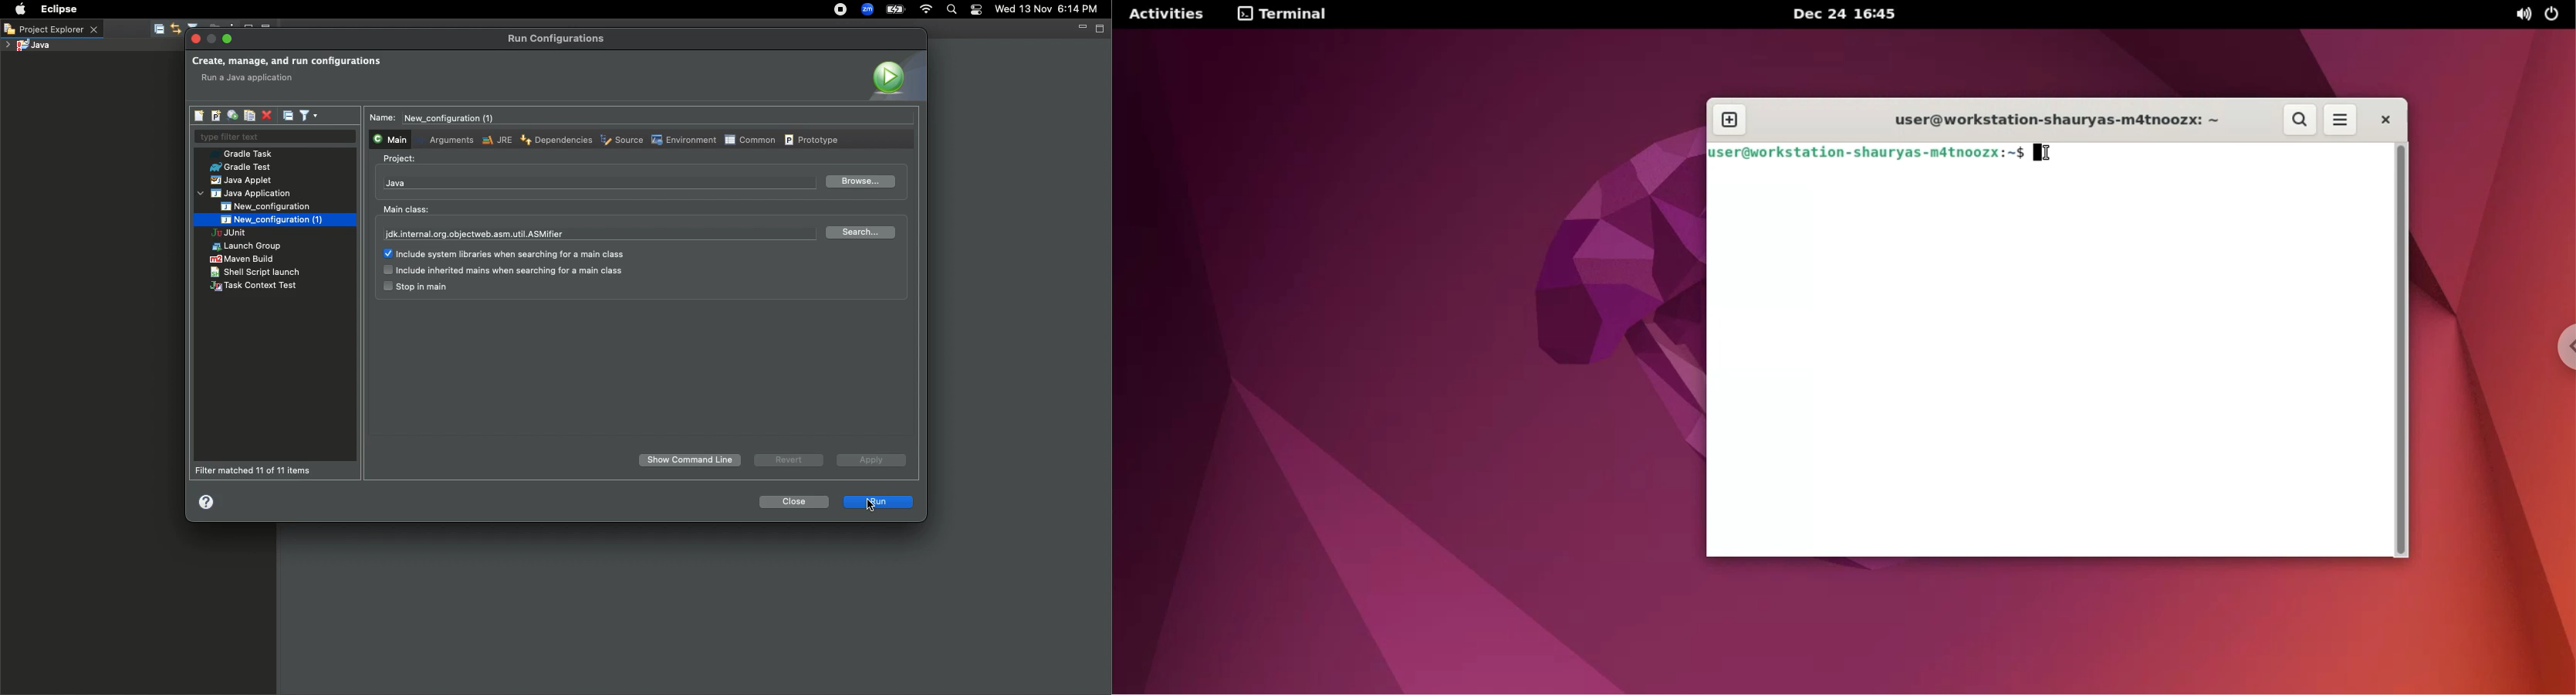 This screenshot has width=2576, height=700. Describe the element at coordinates (258, 470) in the screenshot. I see `Filter matched 11 of 11 items` at that location.